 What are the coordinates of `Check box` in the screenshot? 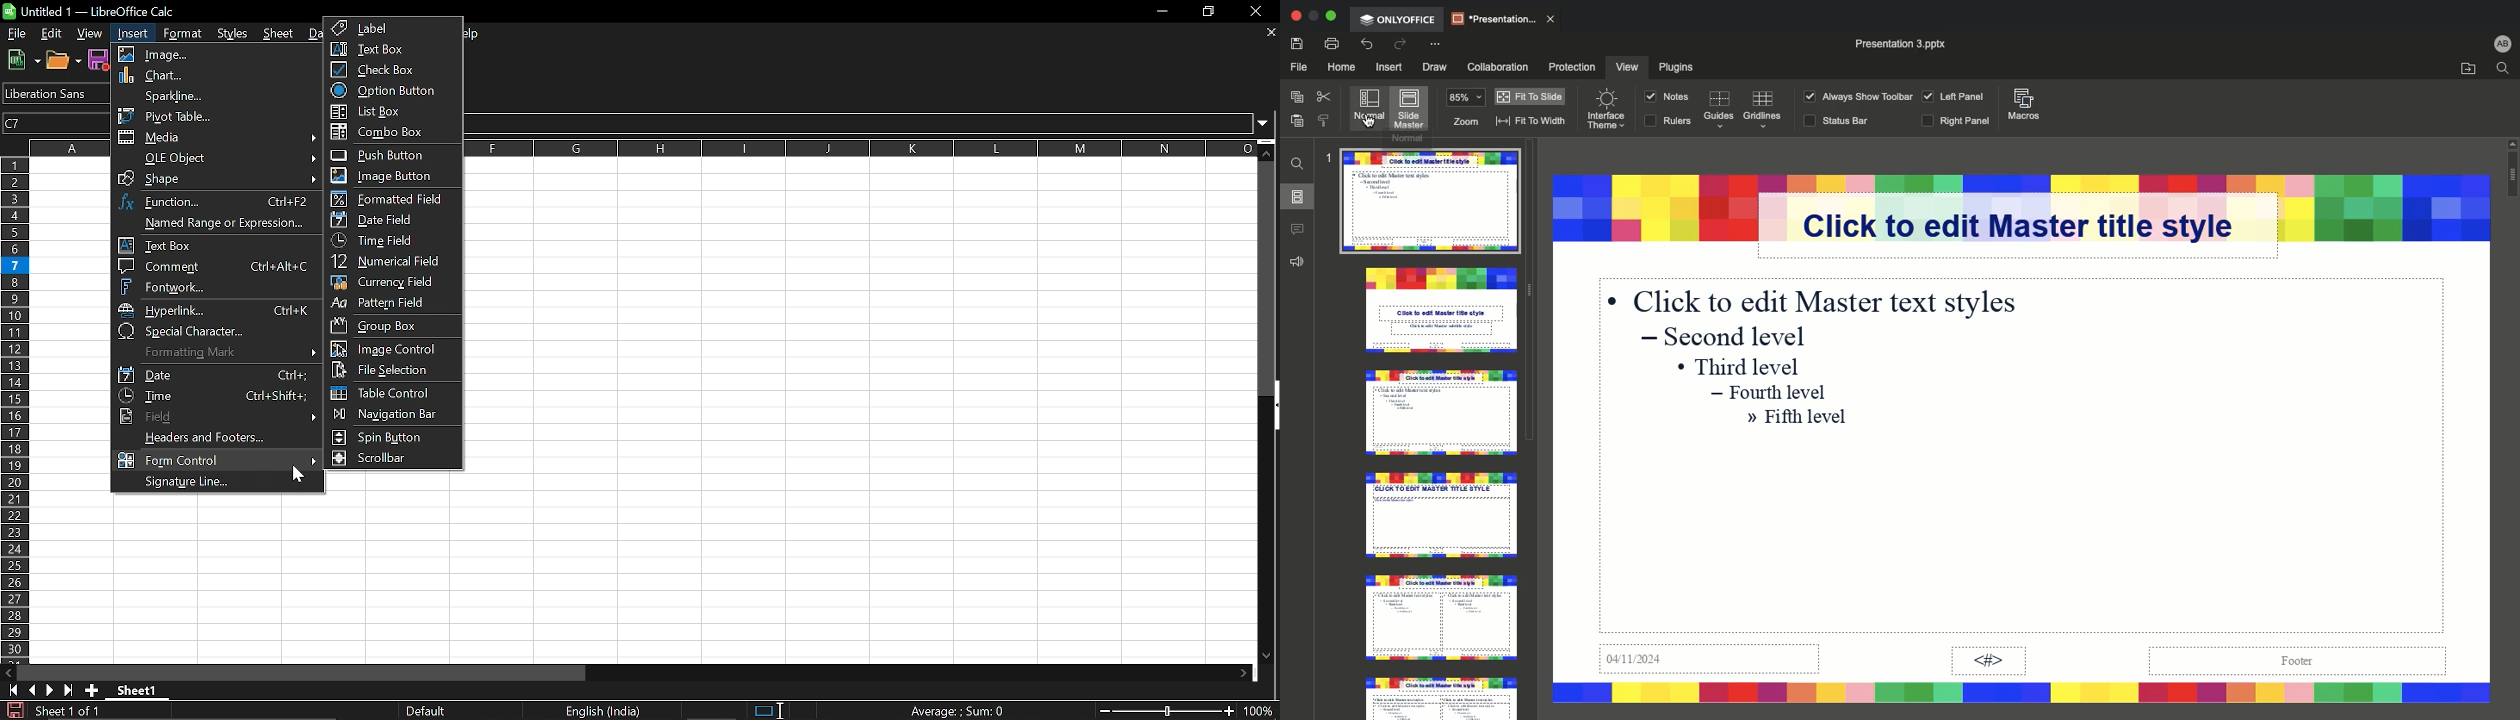 It's located at (384, 69).